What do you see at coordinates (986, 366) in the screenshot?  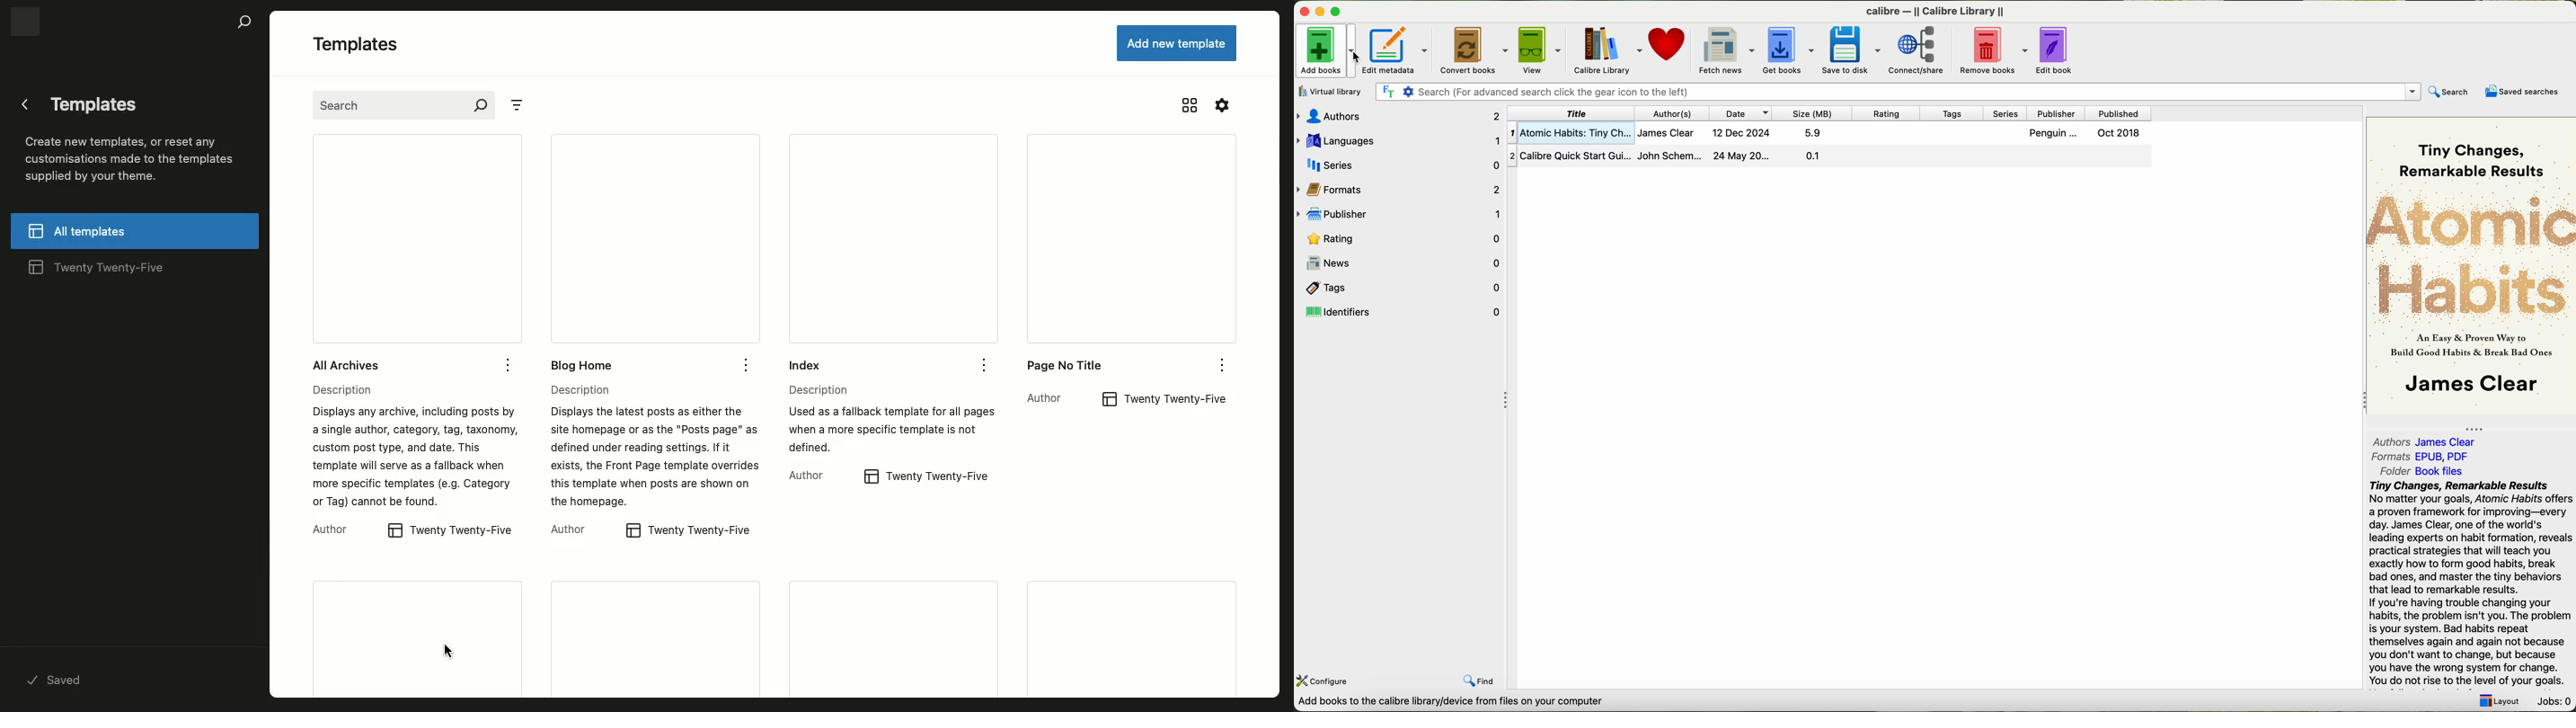 I see `options` at bounding box center [986, 366].